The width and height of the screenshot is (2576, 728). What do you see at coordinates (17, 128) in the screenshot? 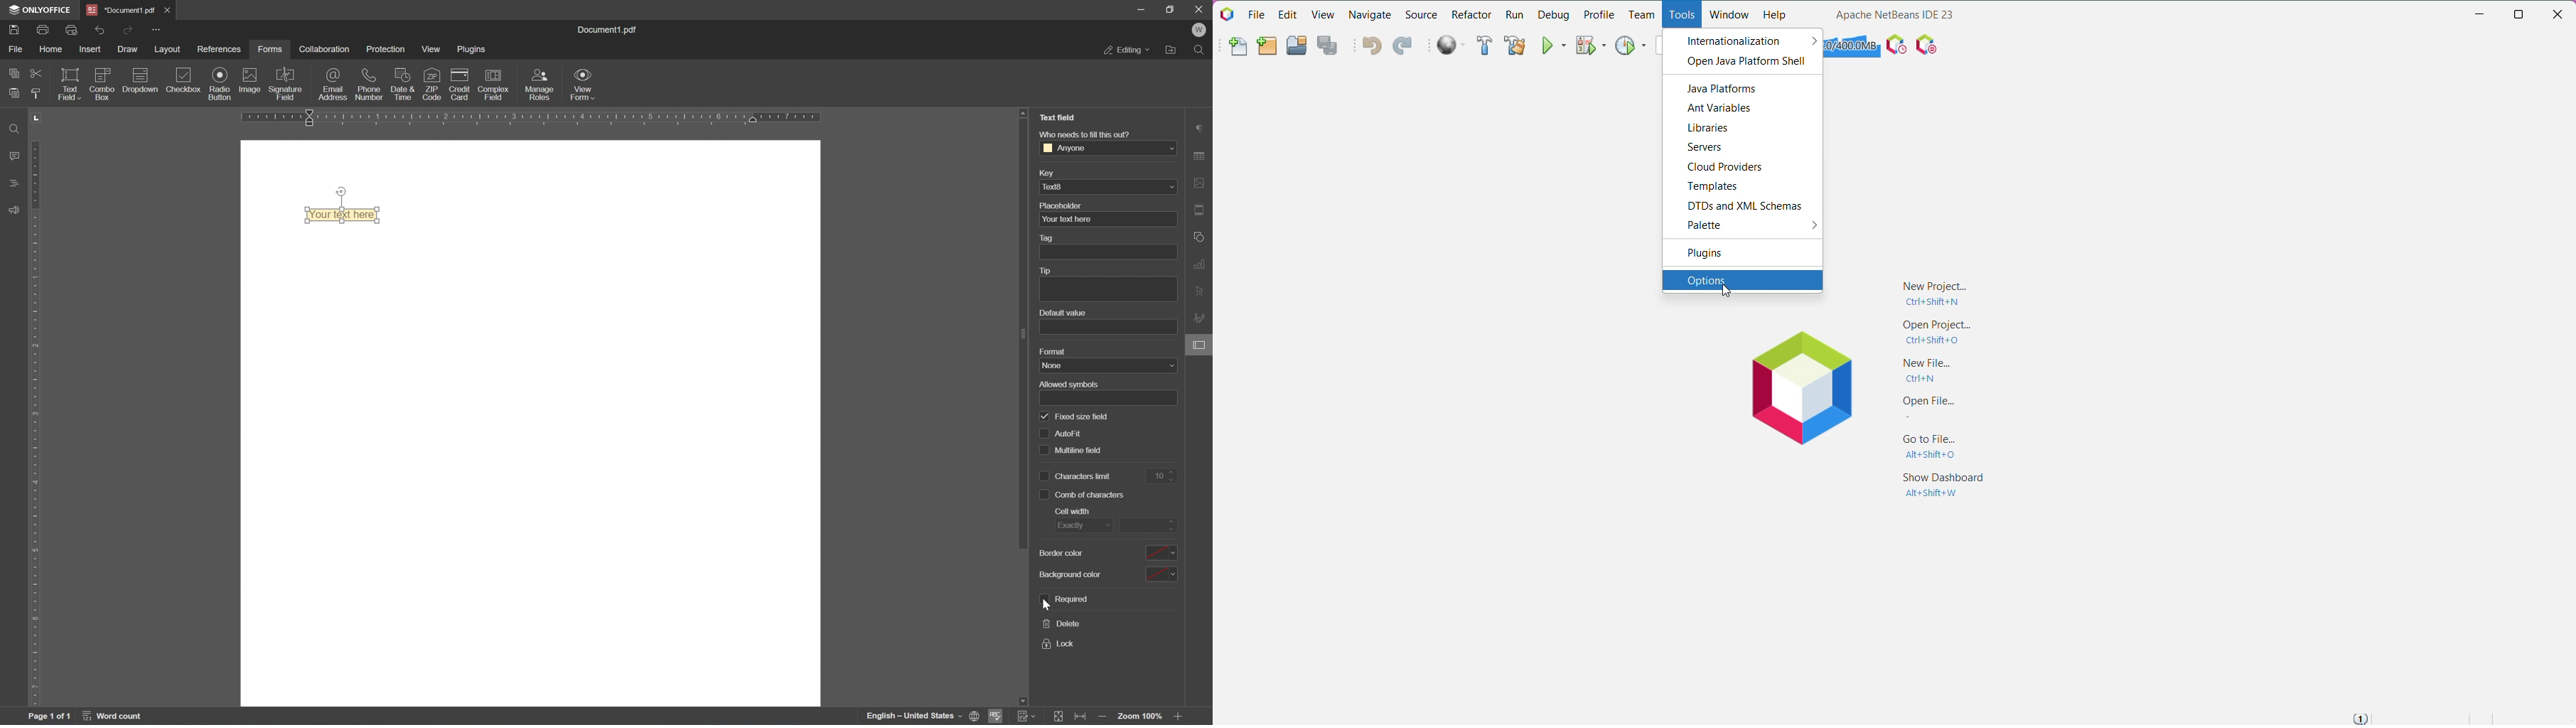
I see `find` at bounding box center [17, 128].